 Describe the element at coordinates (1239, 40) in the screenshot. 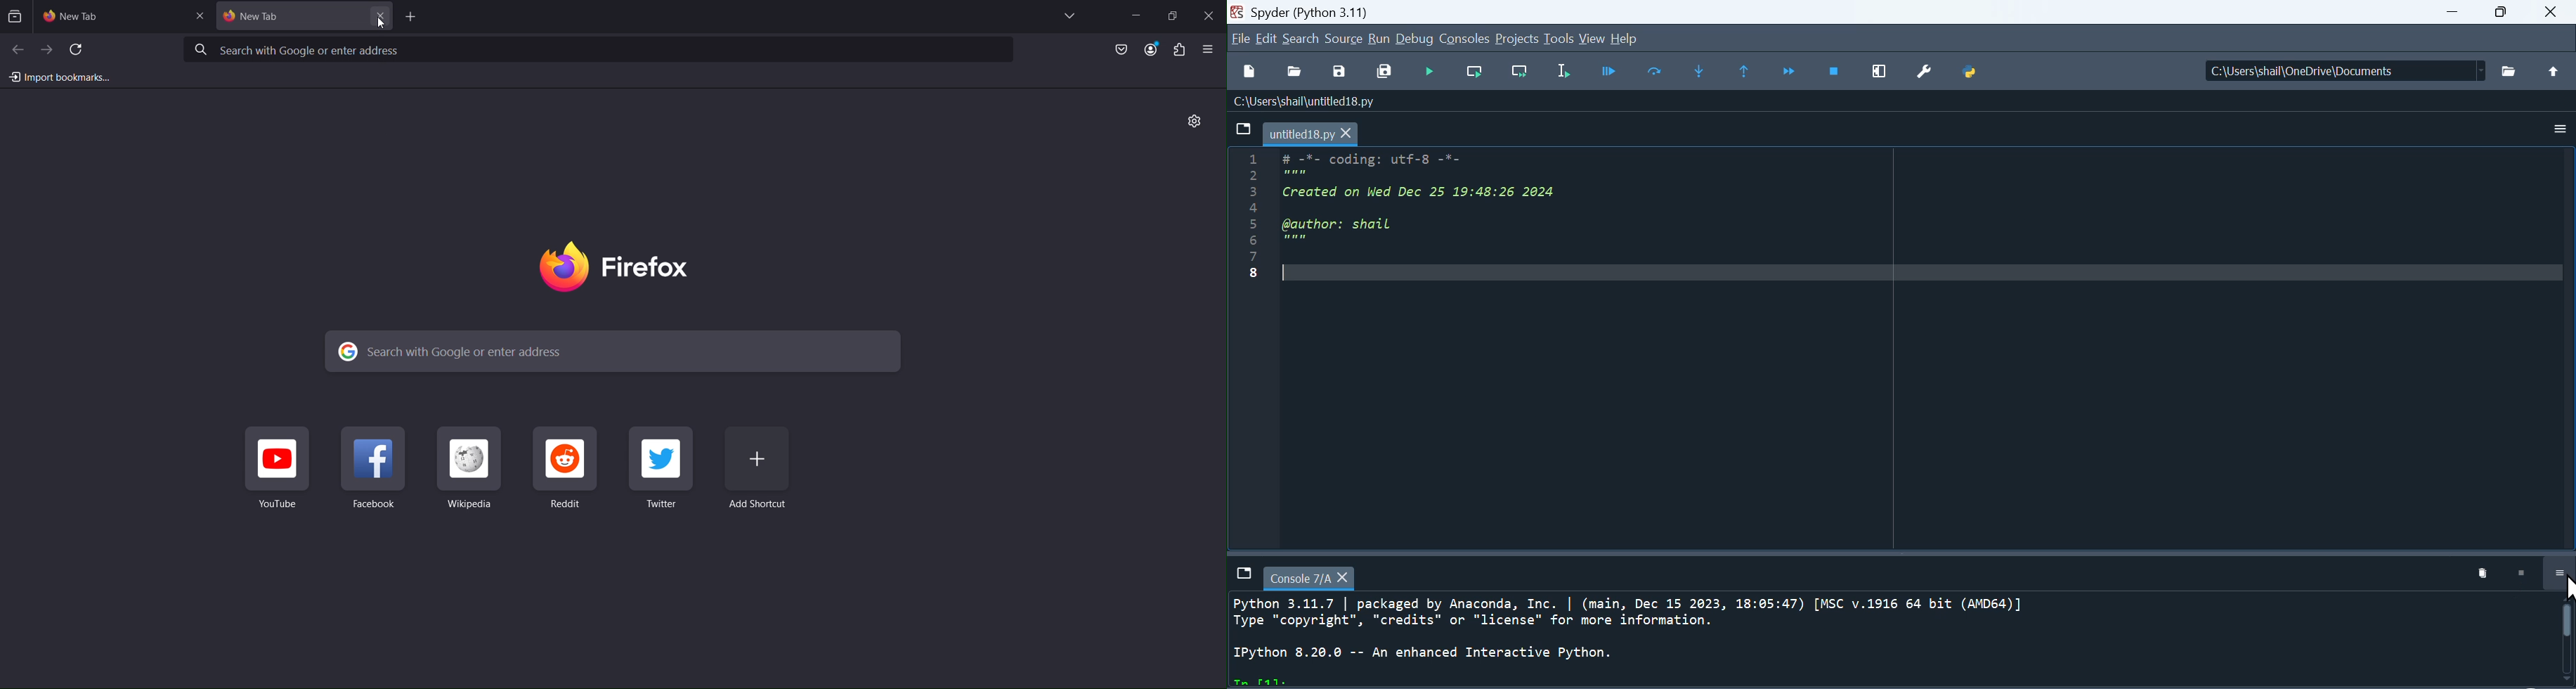

I see `file` at that location.